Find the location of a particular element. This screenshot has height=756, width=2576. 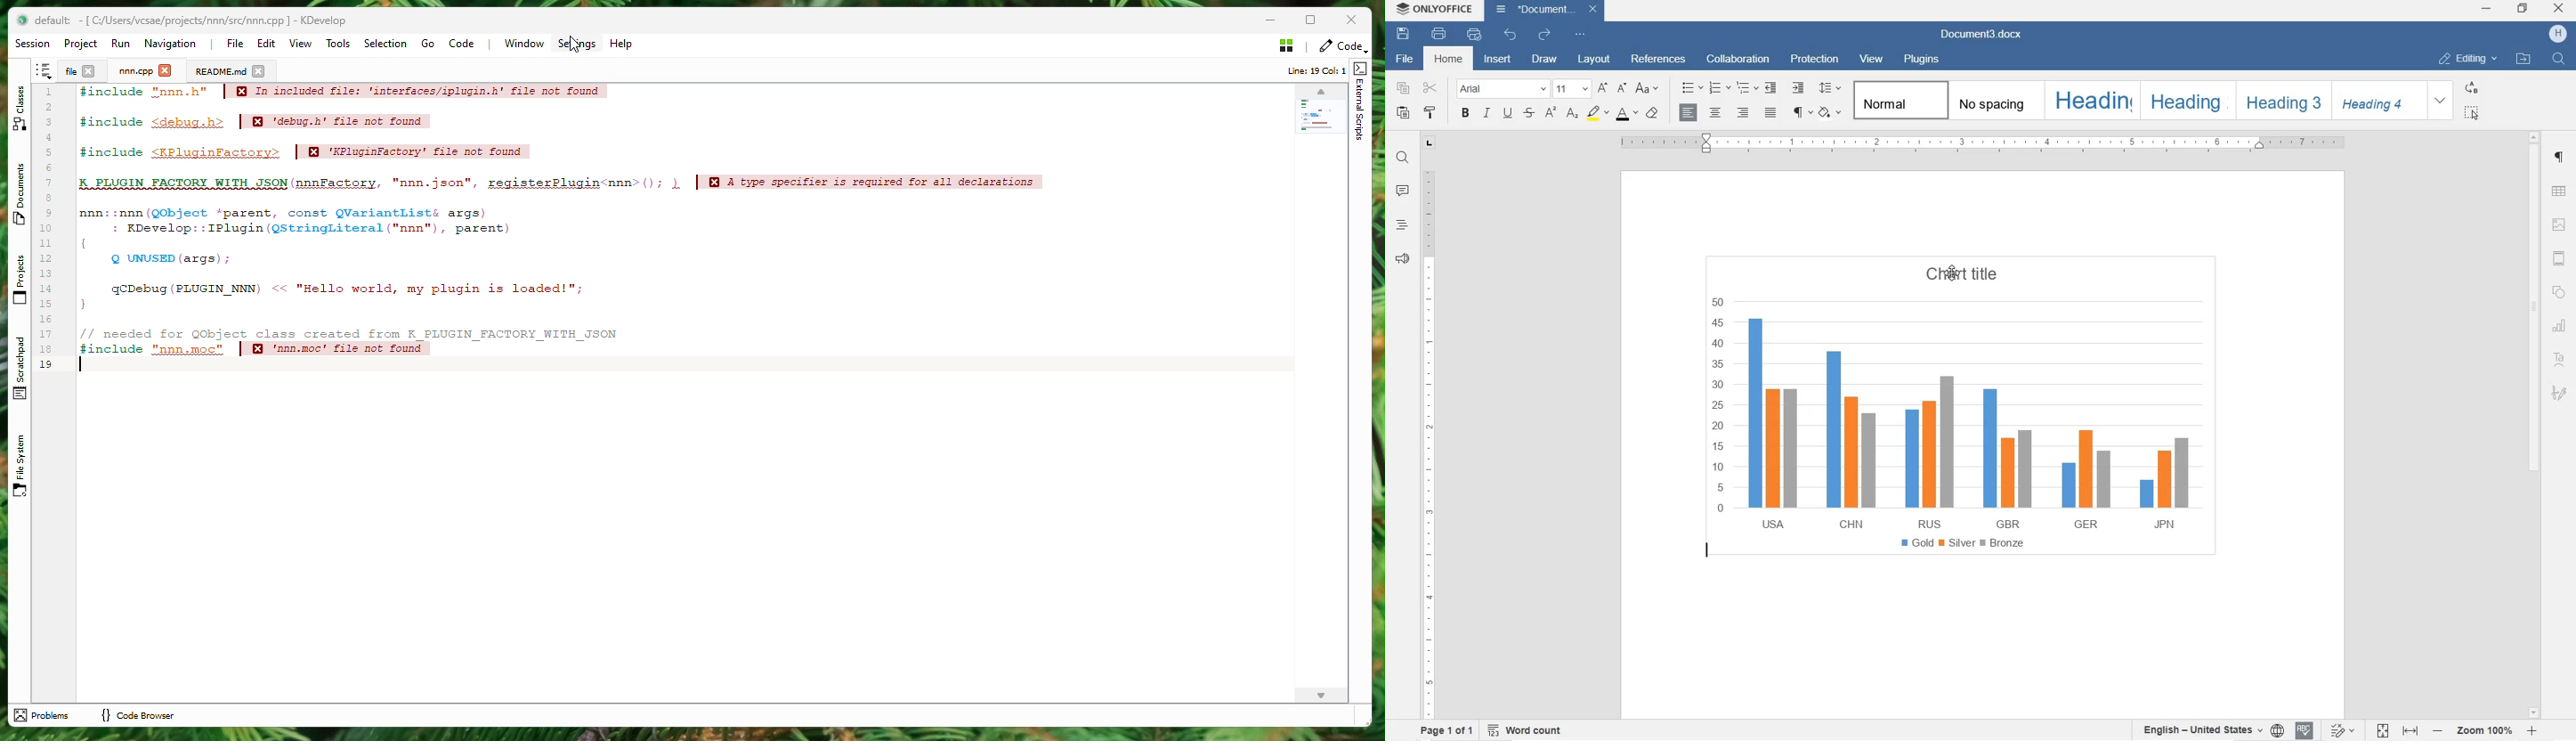

SIGNATURE is located at coordinates (2560, 395).